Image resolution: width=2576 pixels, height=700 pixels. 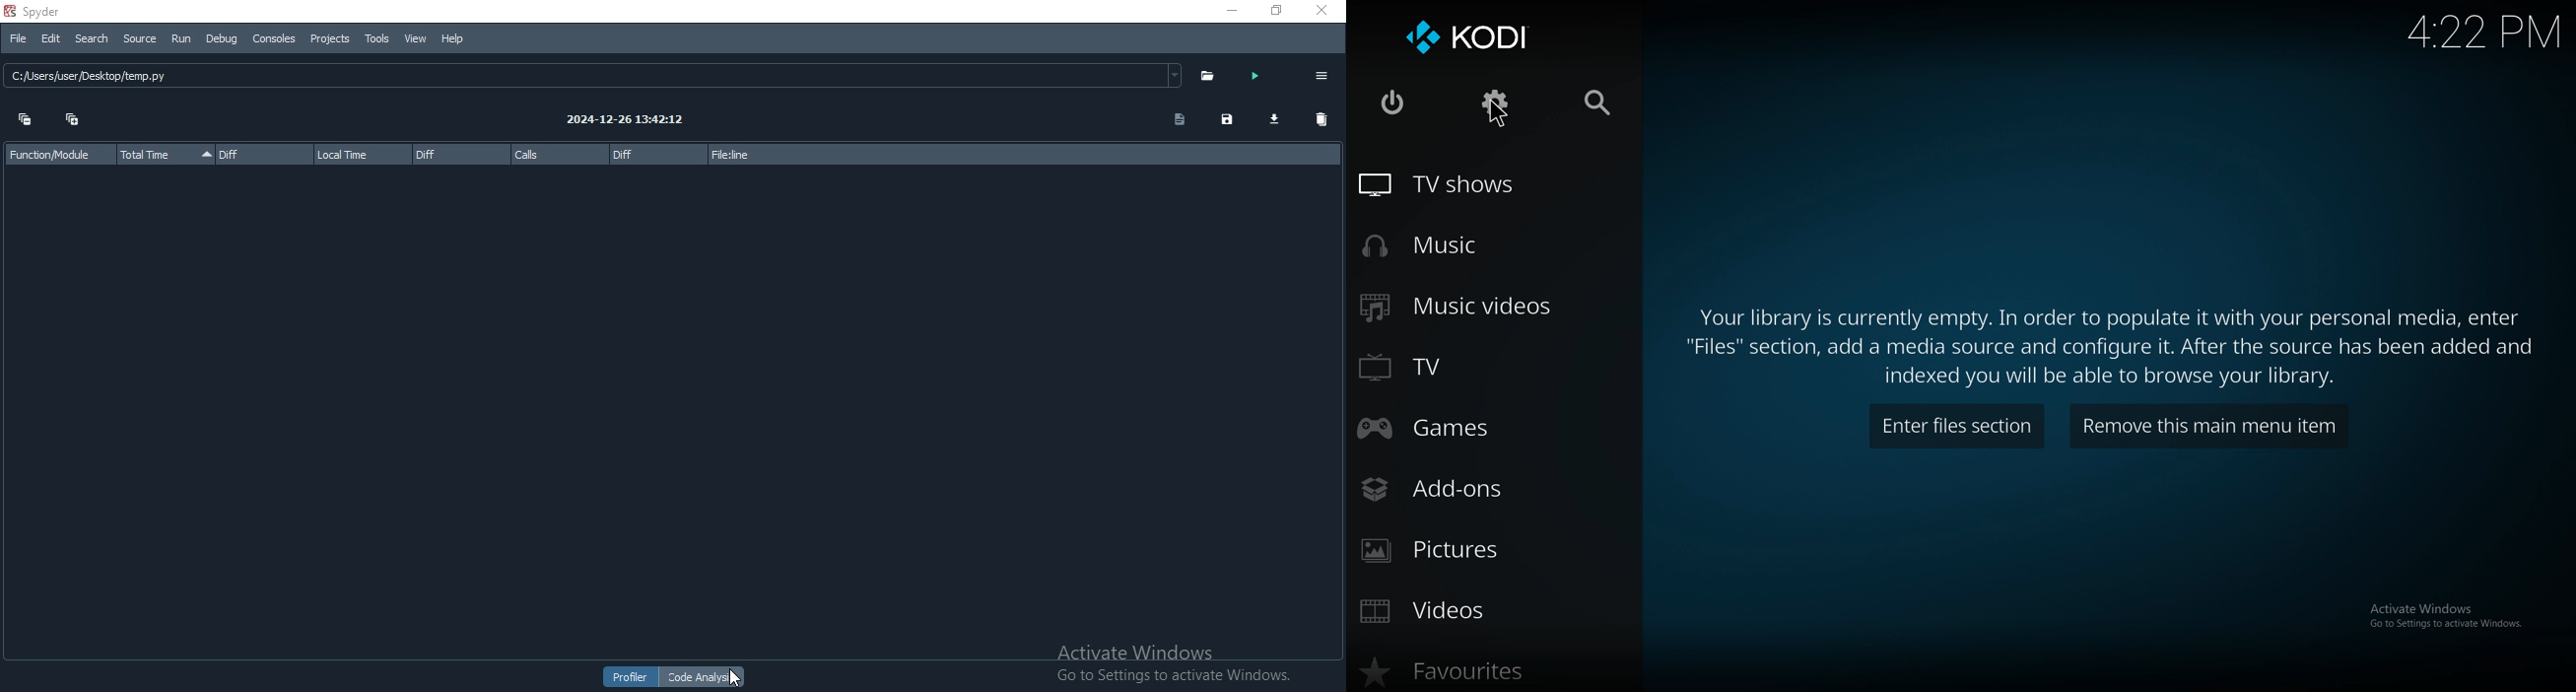 I want to click on games, so click(x=1477, y=431).